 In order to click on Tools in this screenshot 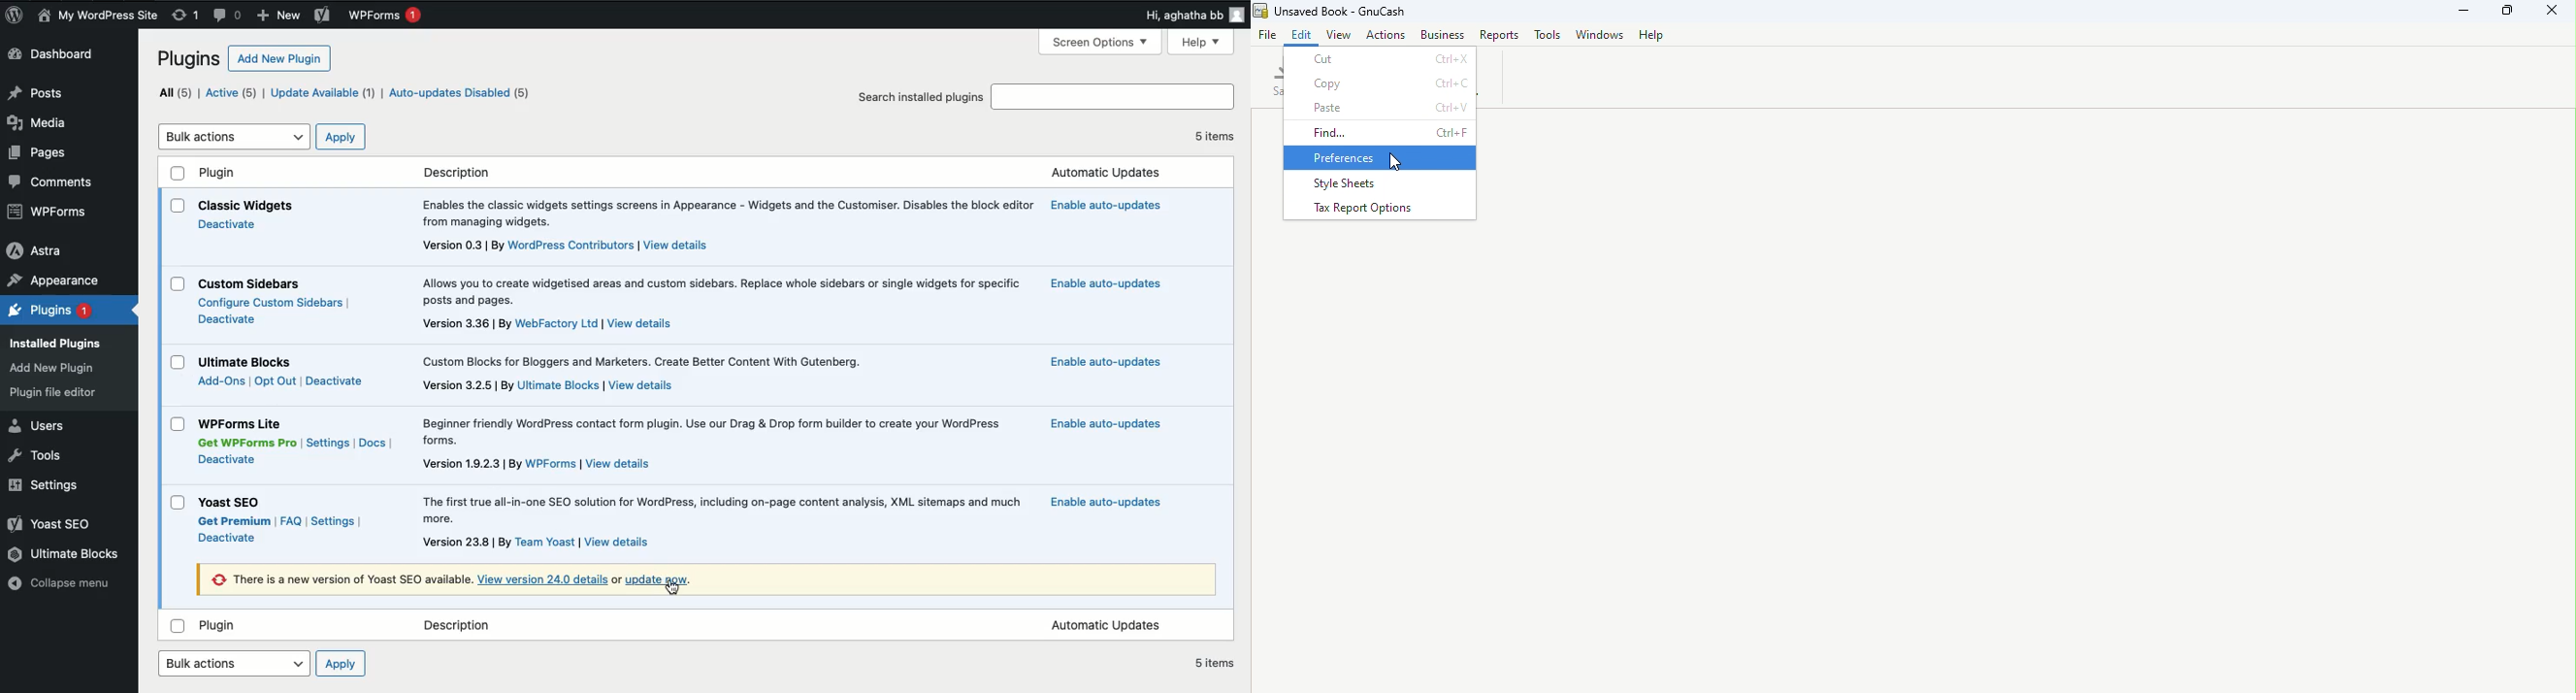, I will do `click(1548, 33)`.